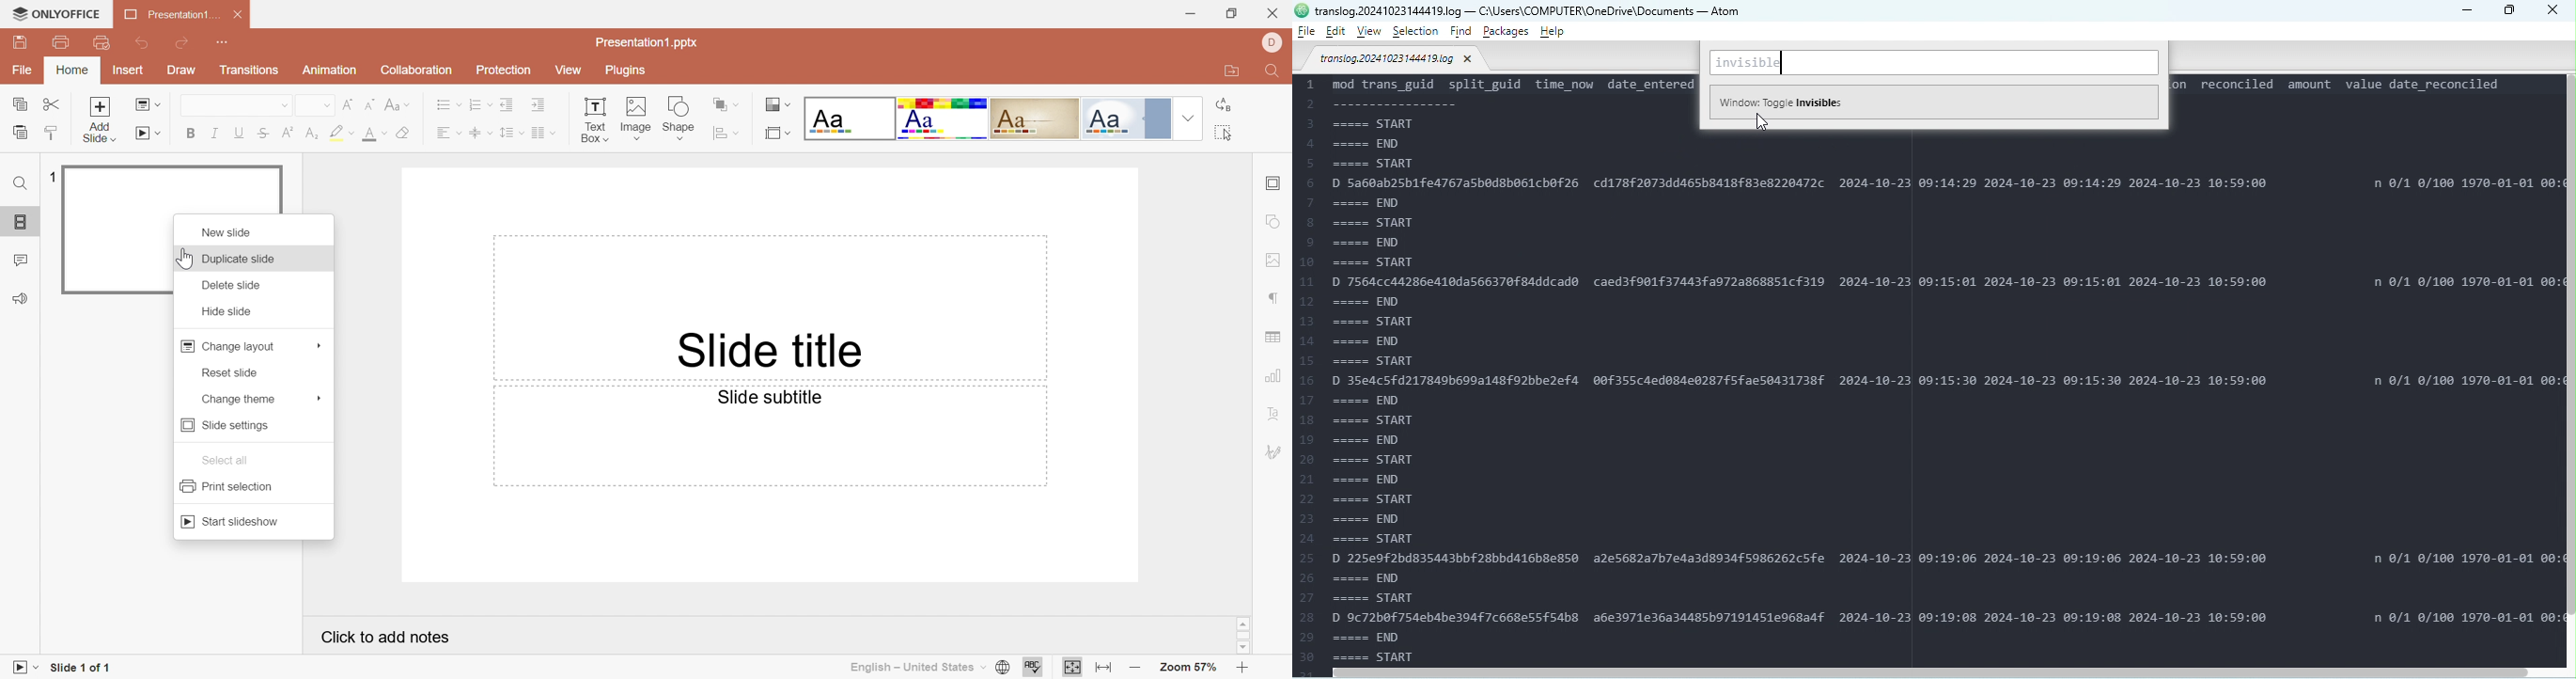 This screenshot has width=2576, height=700. I want to click on Help, so click(1552, 31).